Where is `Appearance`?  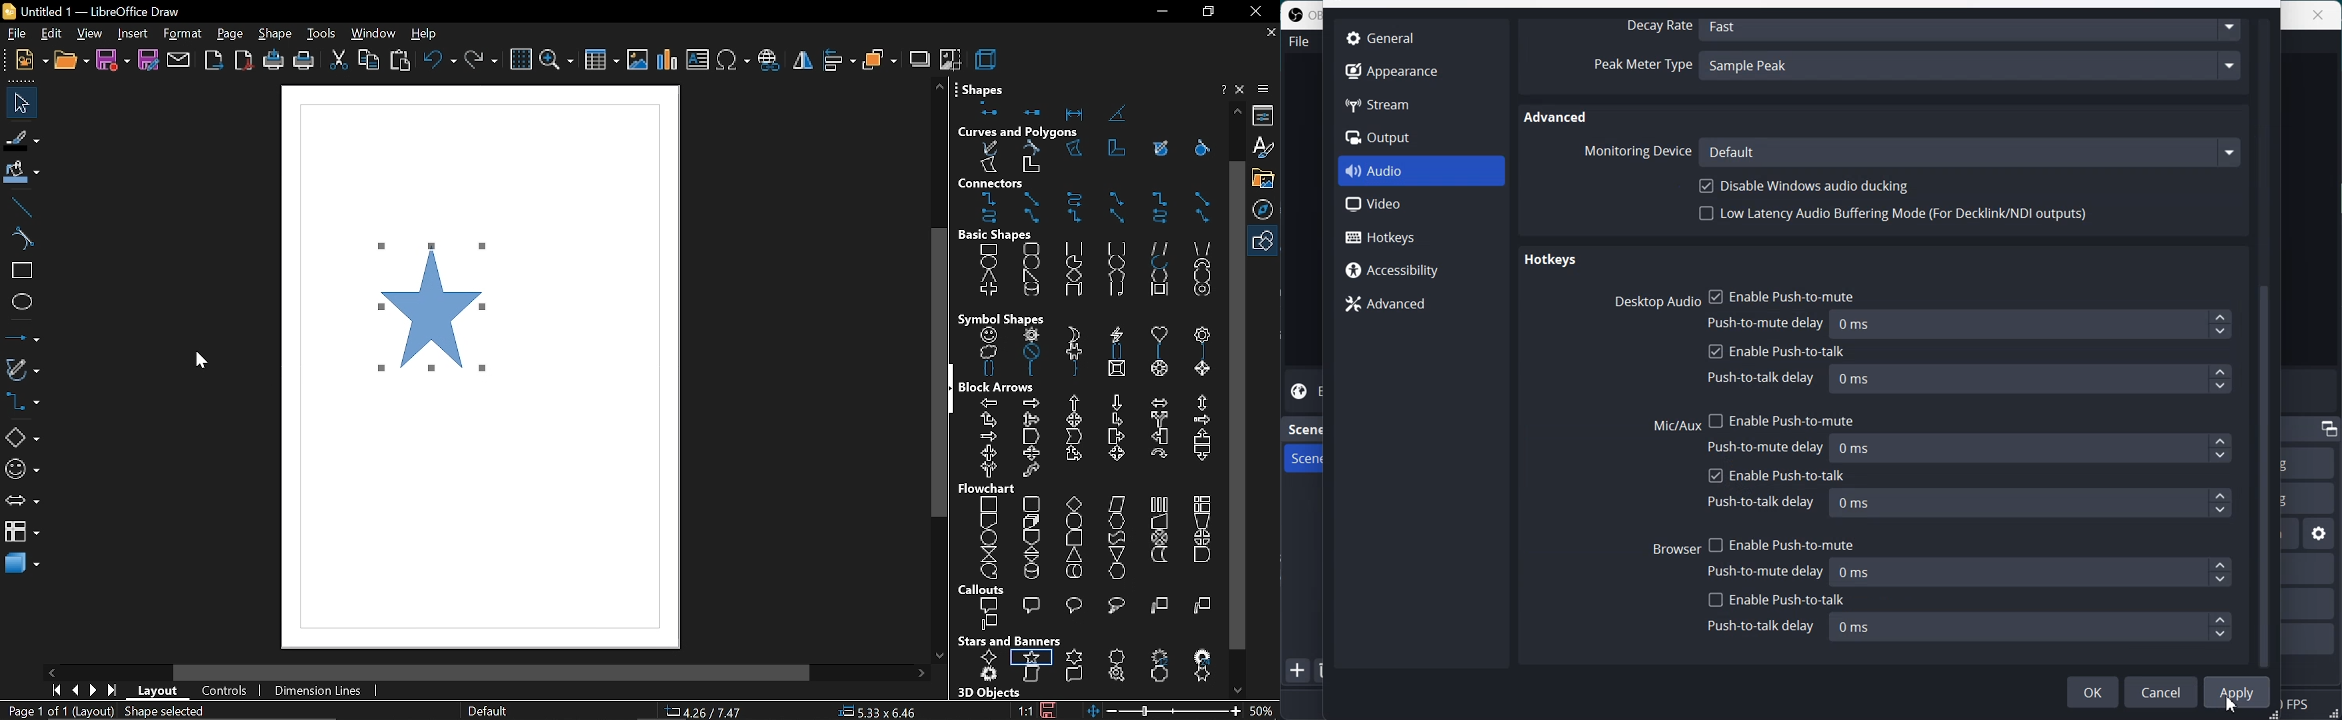 Appearance is located at coordinates (1391, 70).